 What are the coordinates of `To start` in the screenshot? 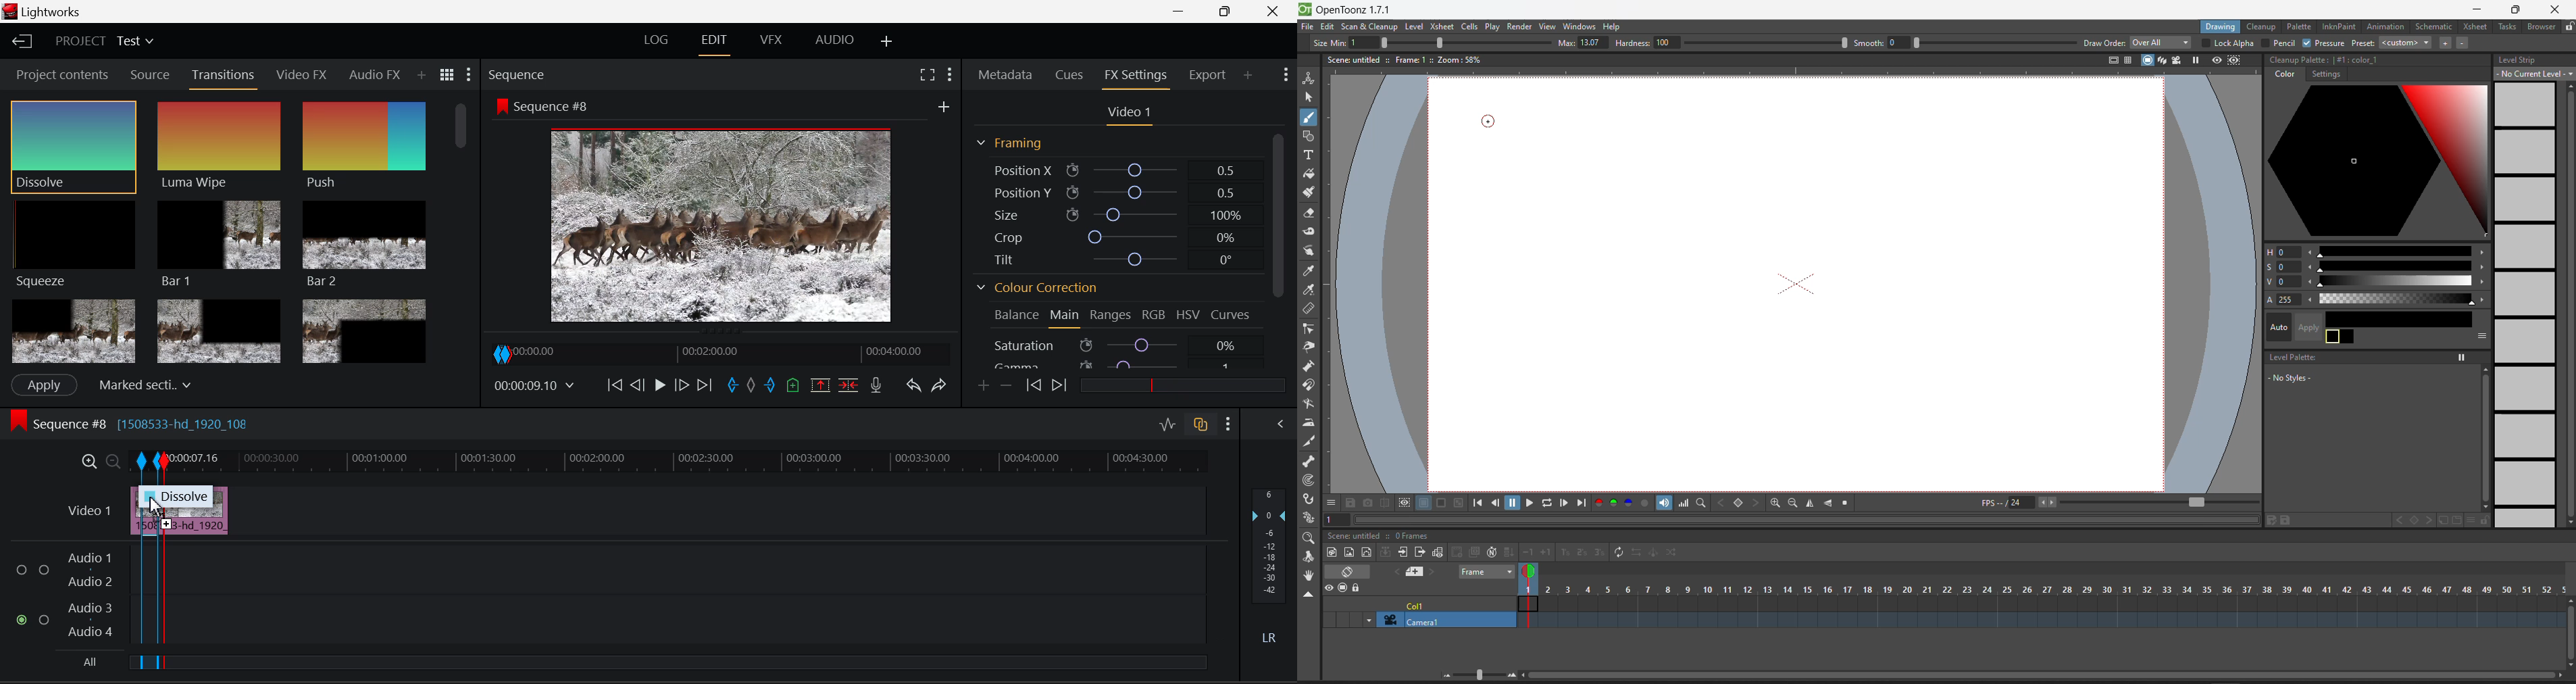 It's located at (615, 387).